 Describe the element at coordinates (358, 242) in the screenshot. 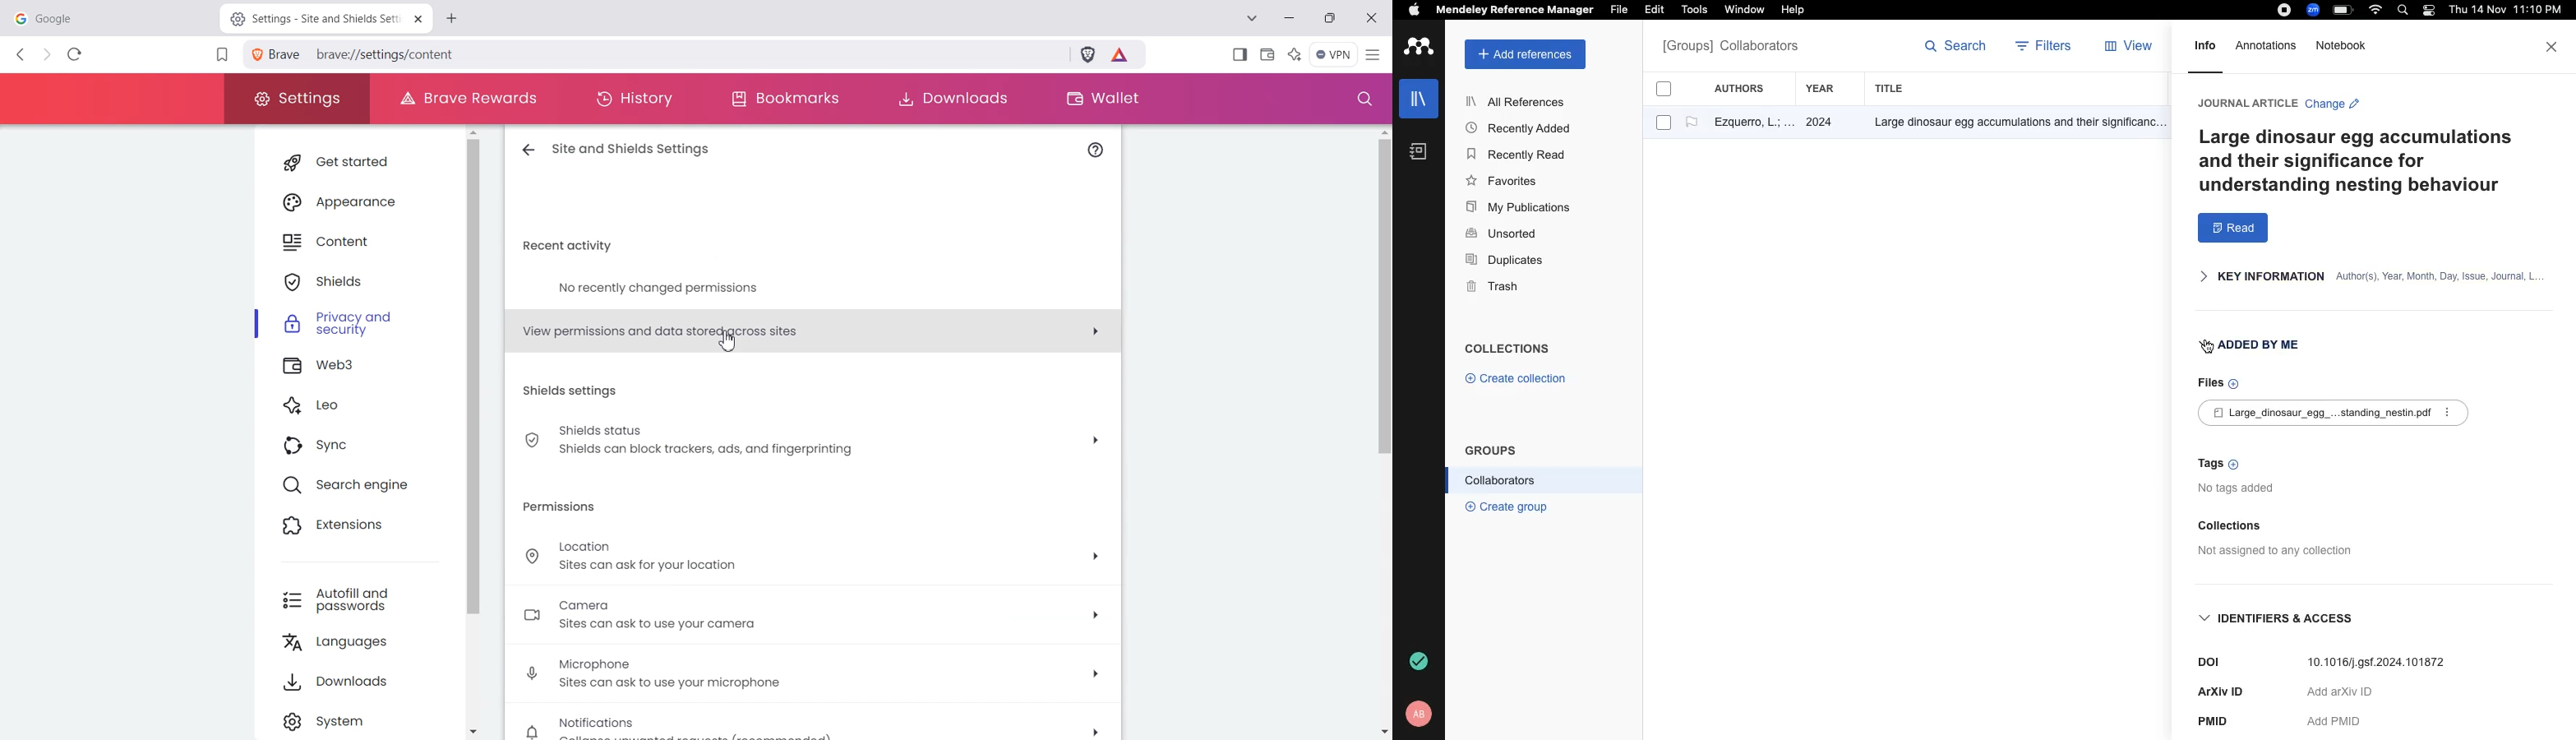

I see `Content` at that location.